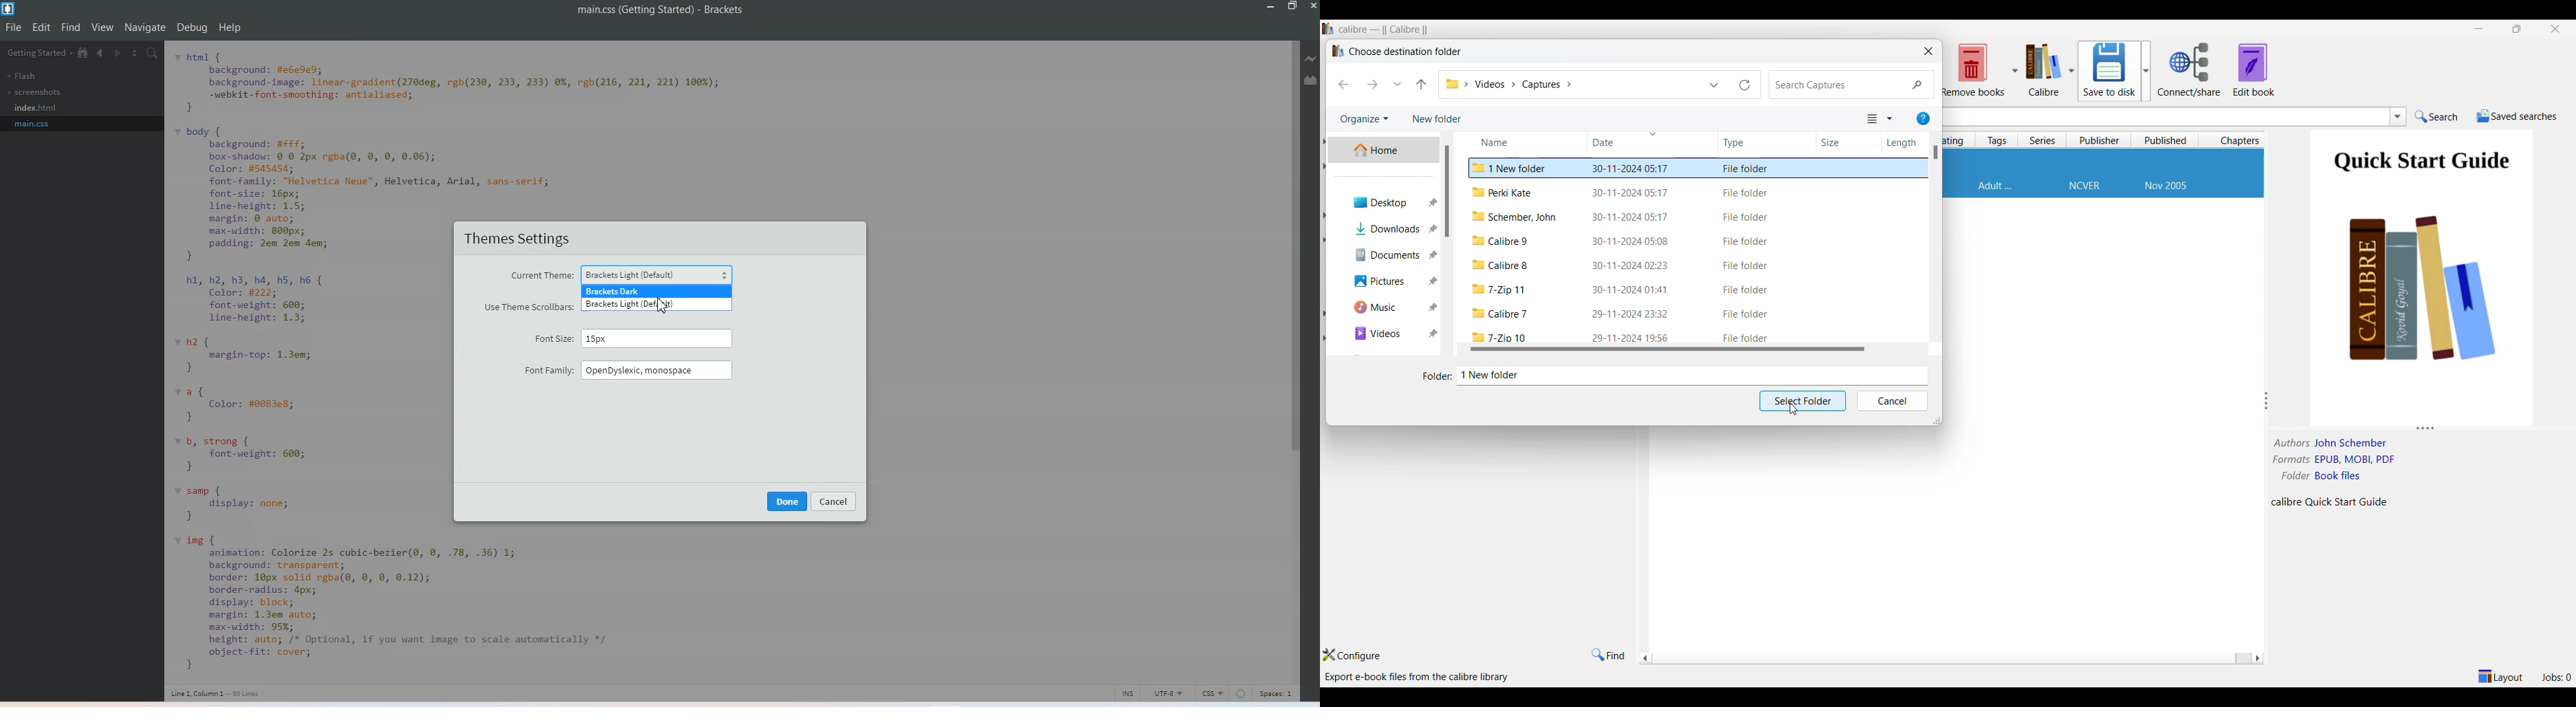 The image size is (2576, 728). What do you see at coordinates (1311, 80) in the screenshot?
I see `Extension Manager` at bounding box center [1311, 80].